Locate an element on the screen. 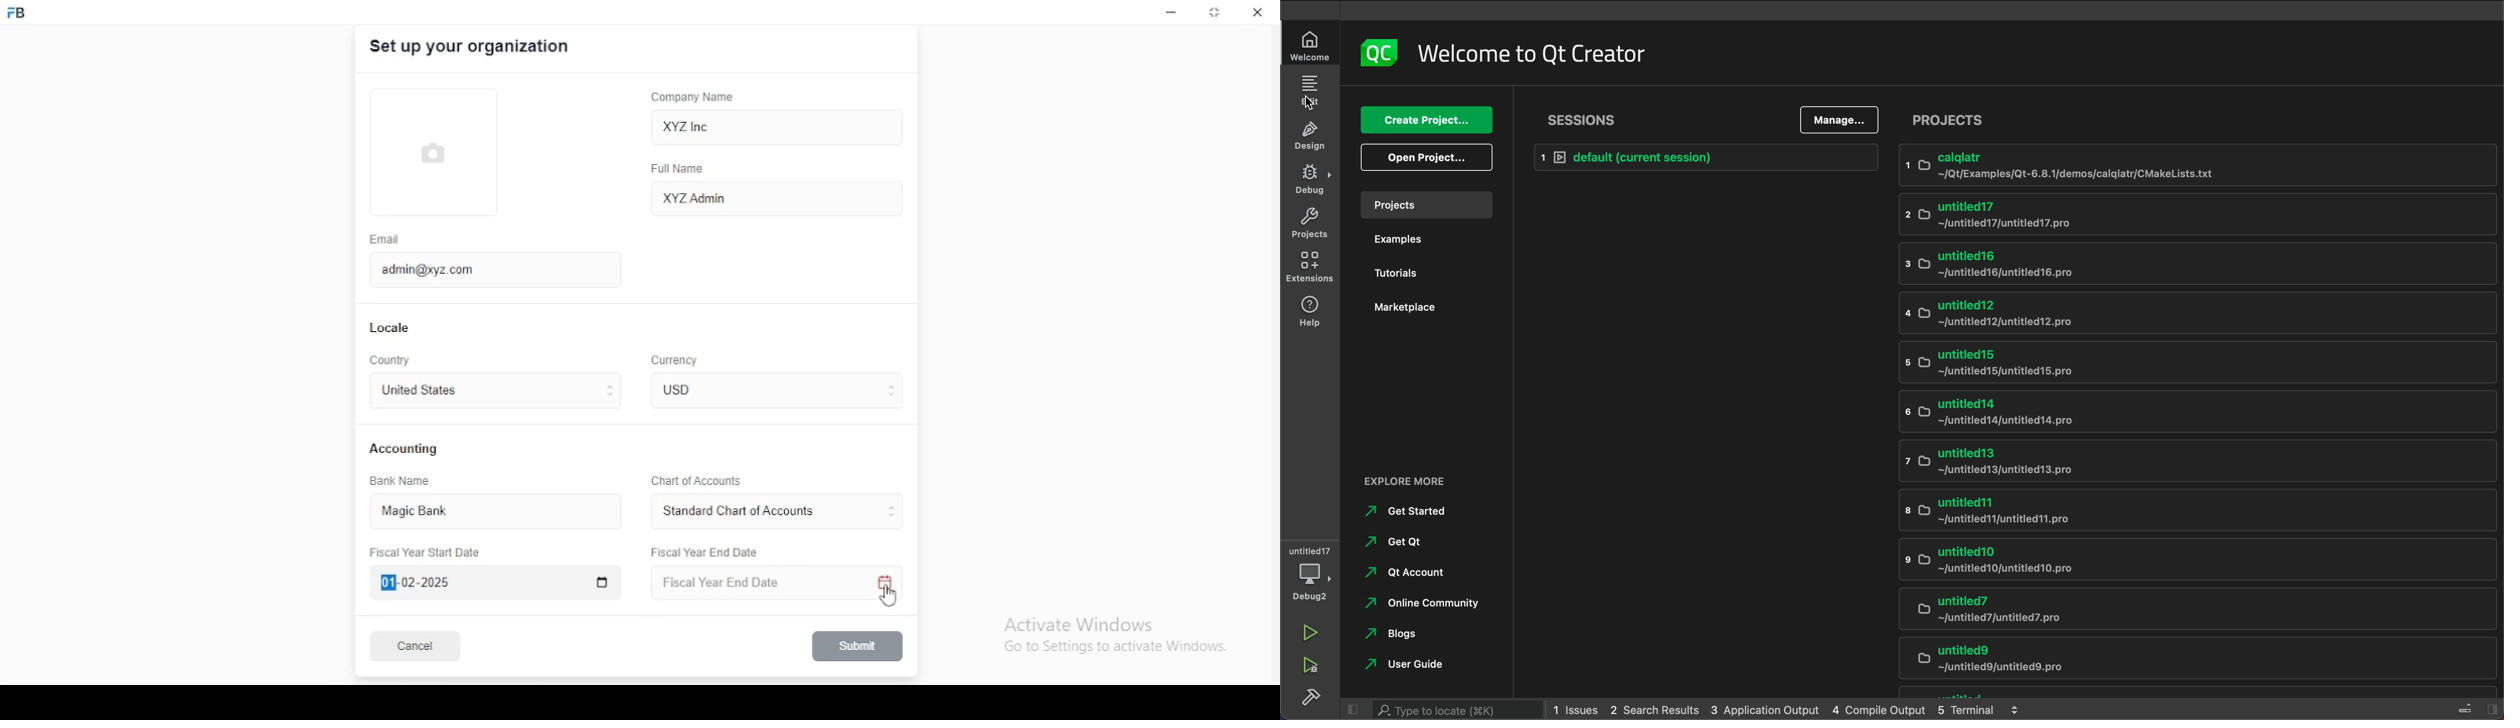  calqlatr is located at coordinates (2193, 164).